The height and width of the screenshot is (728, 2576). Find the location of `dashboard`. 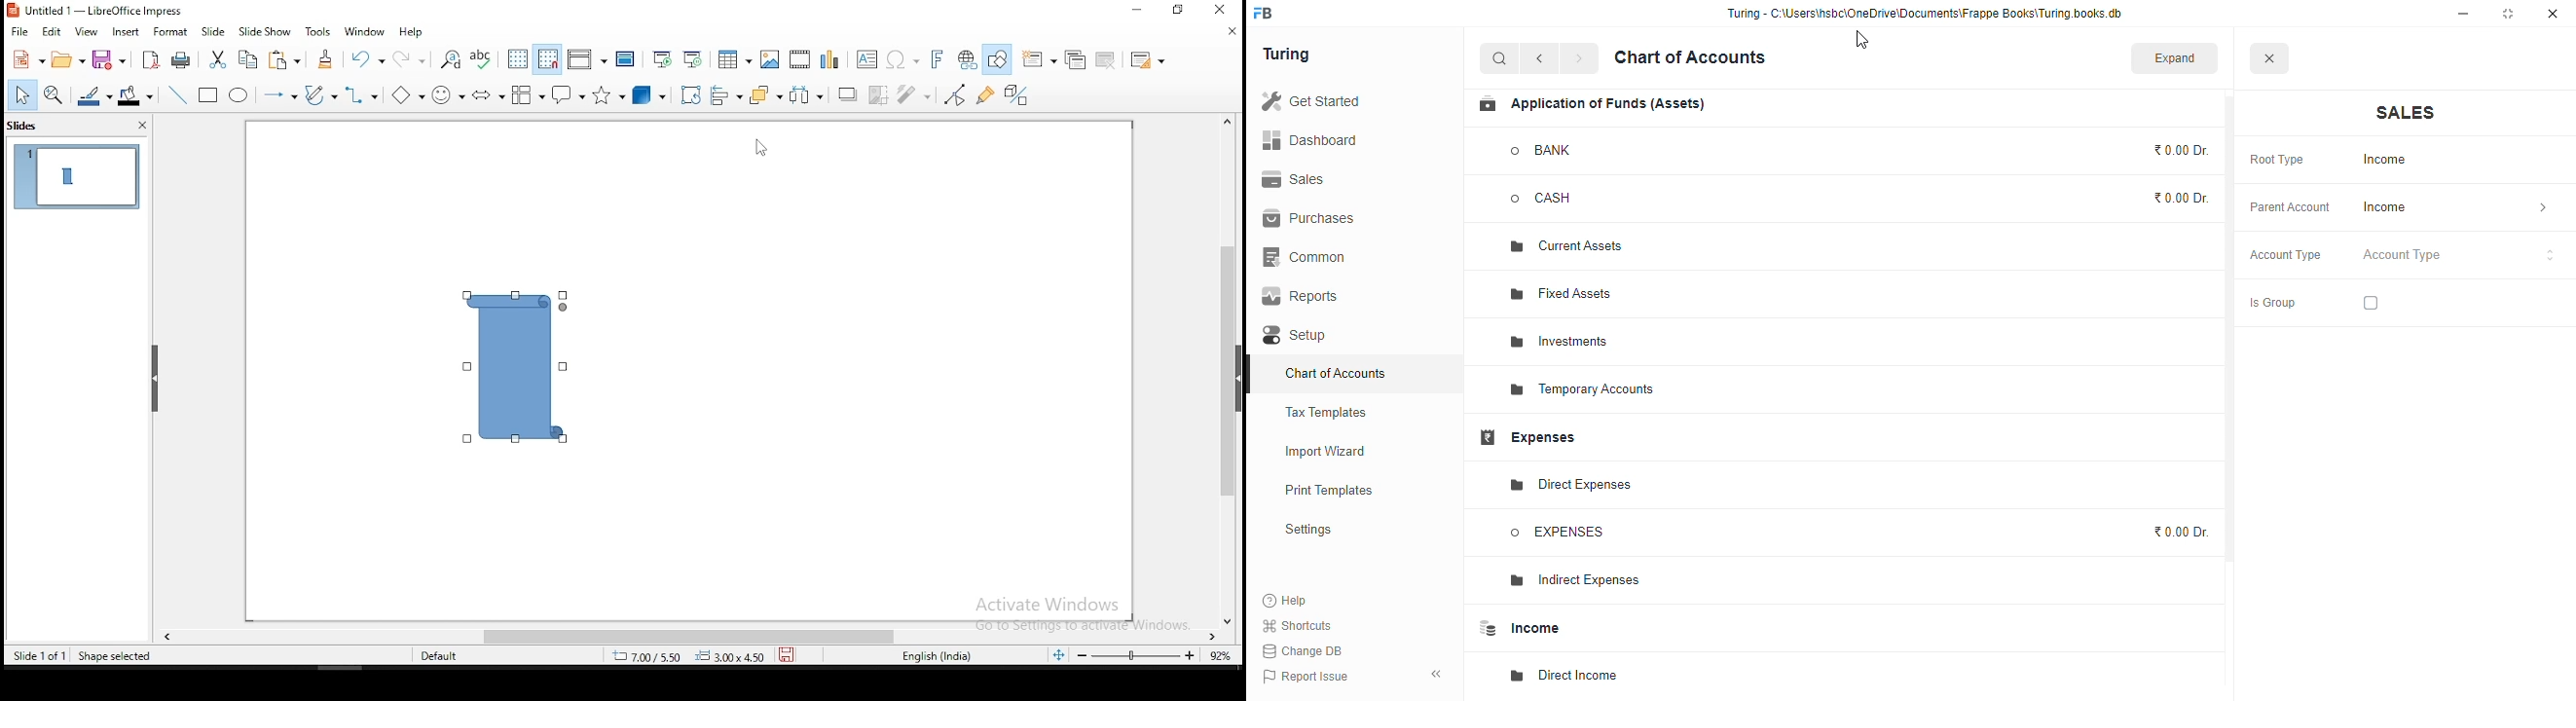

dashboard is located at coordinates (1309, 139).